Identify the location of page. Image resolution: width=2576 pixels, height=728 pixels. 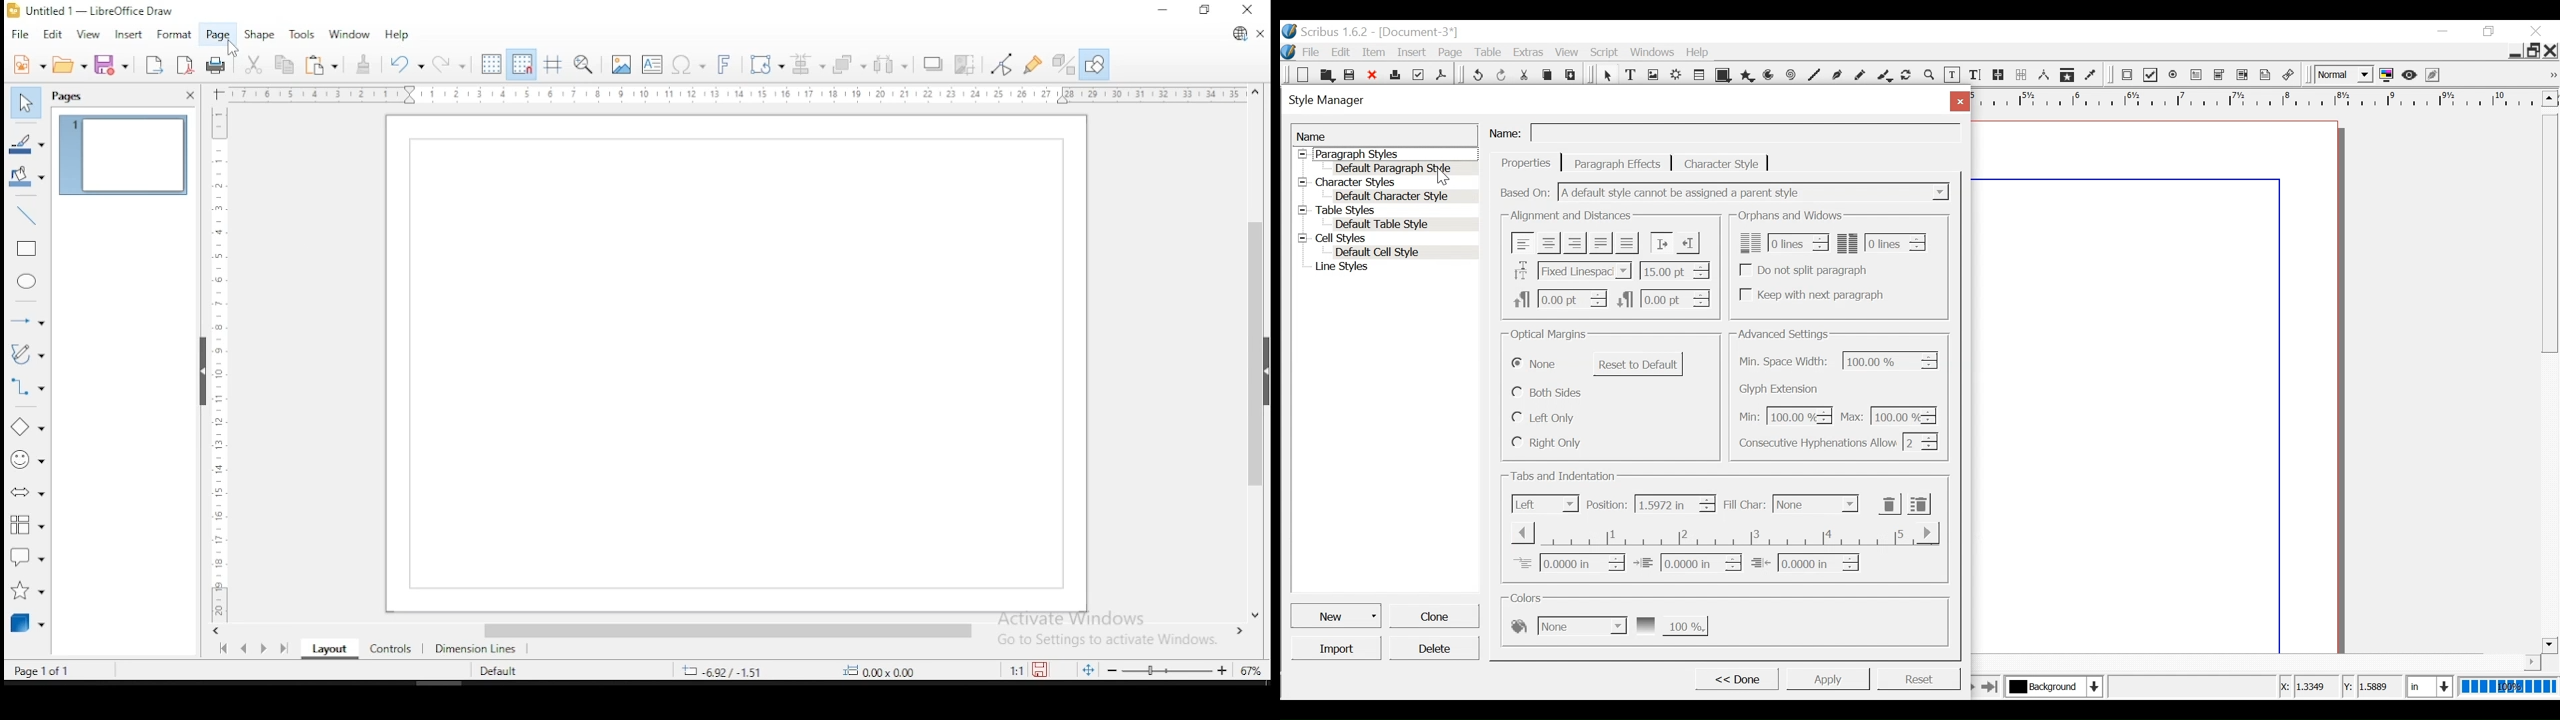
(219, 37).